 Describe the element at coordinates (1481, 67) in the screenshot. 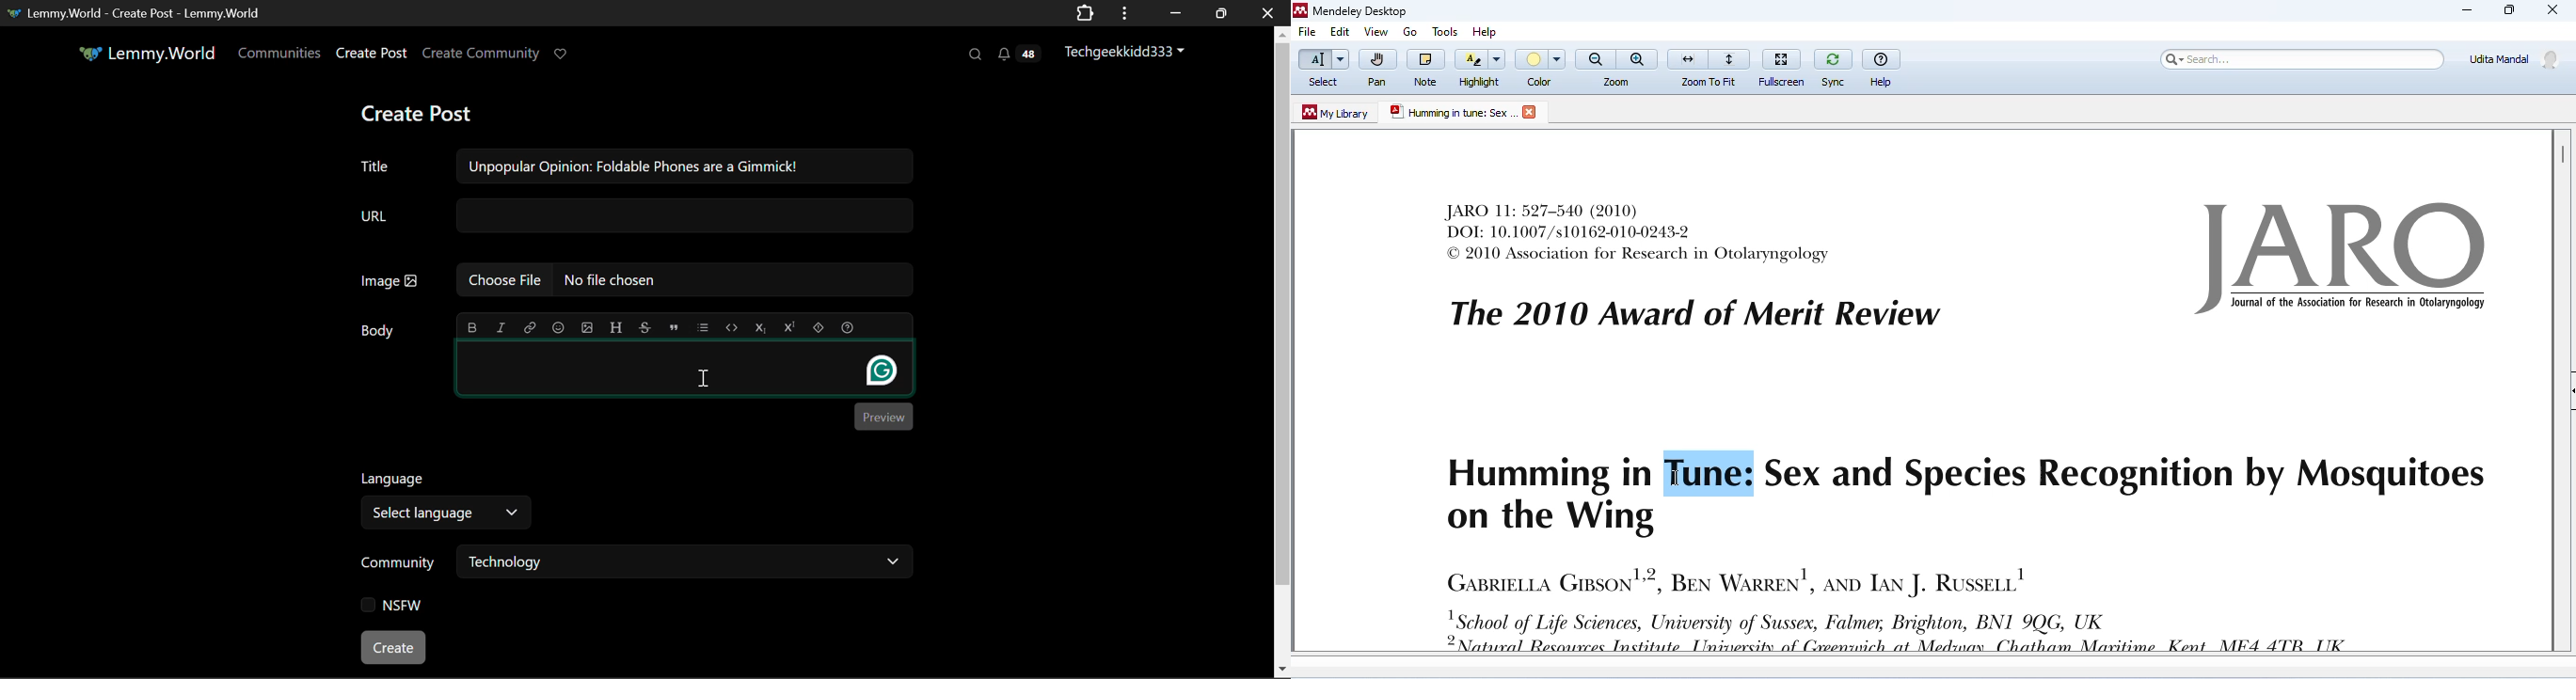

I see `highlight` at that location.